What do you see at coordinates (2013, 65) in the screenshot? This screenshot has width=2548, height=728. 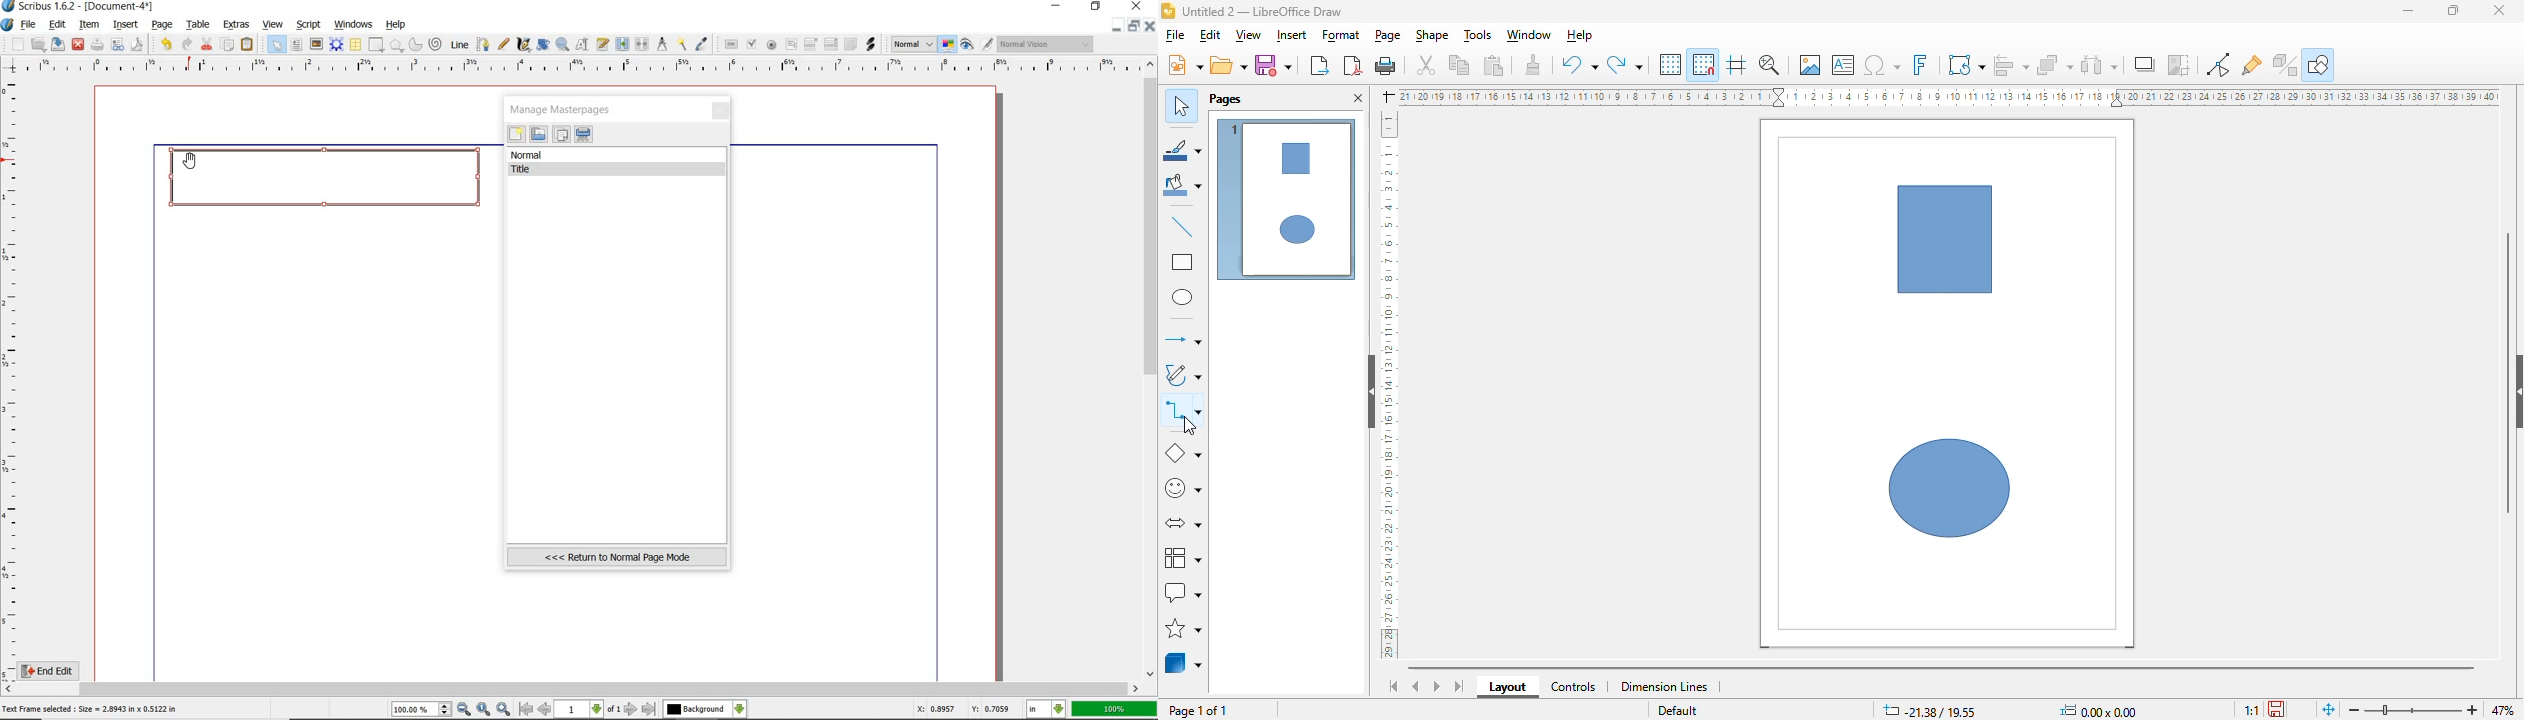 I see `align objects` at bounding box center [2013, 65].